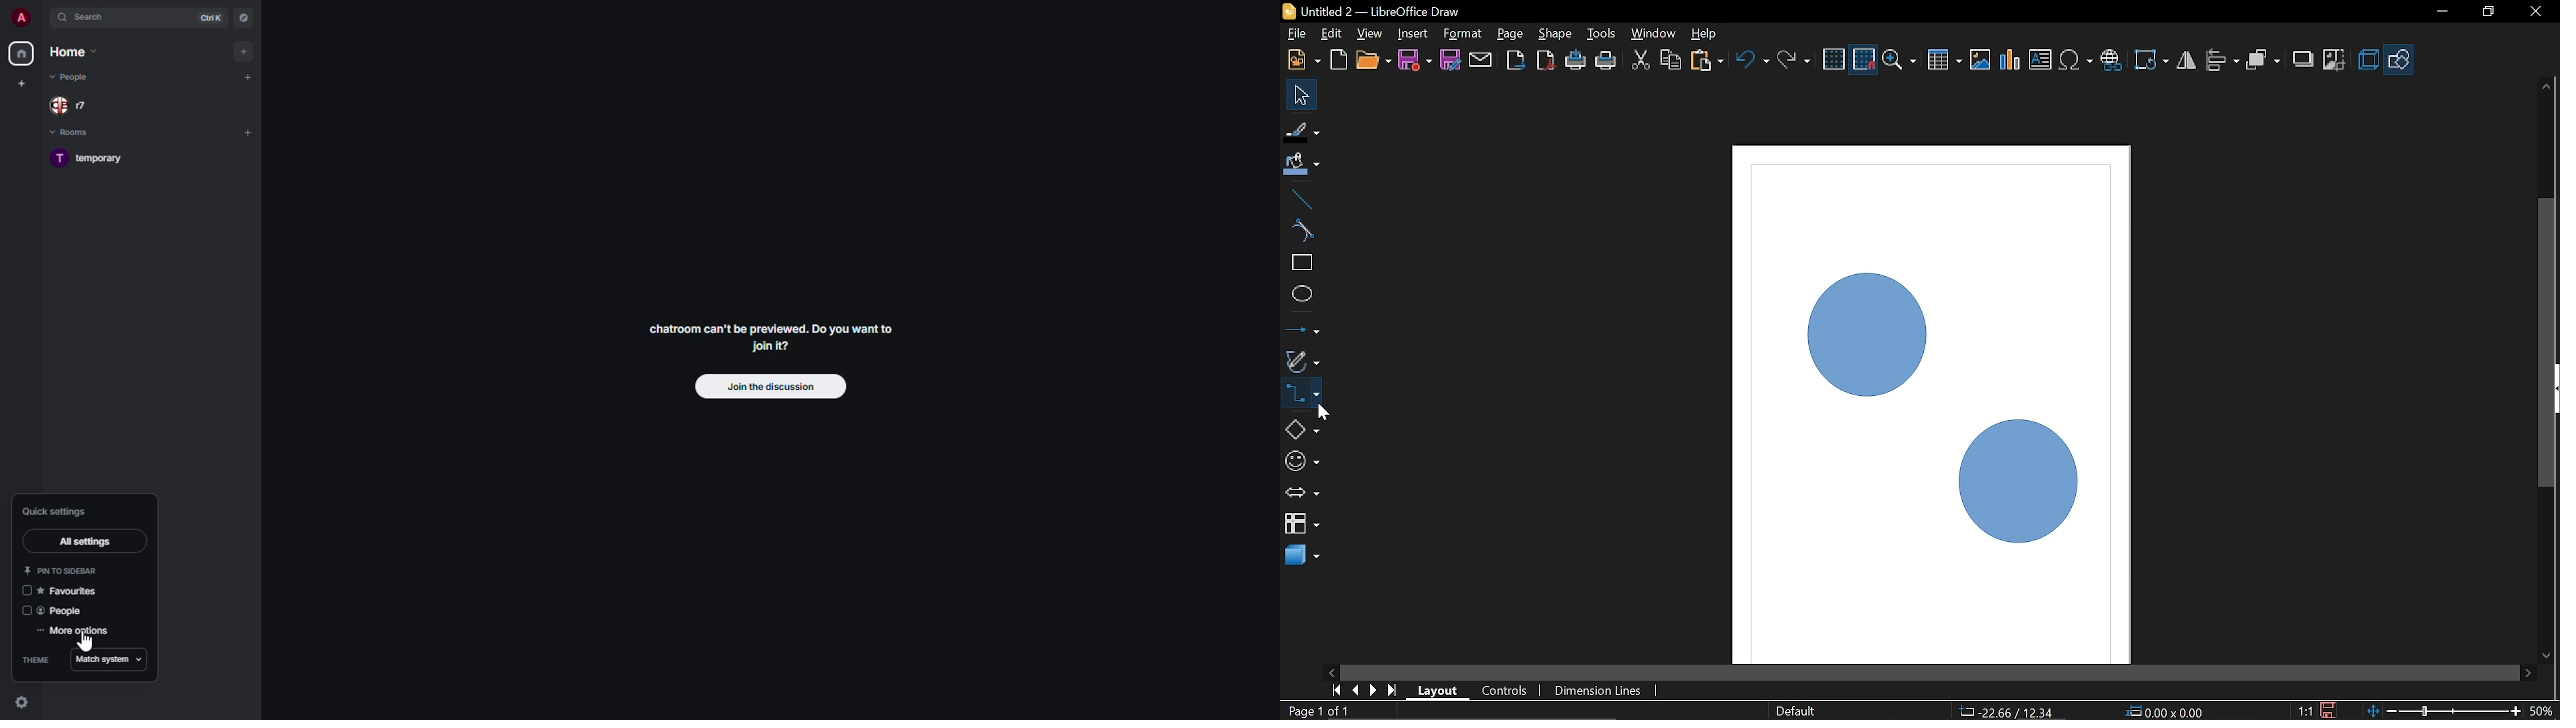 The height and width of the screenshot is (728, 2576). I want to click on chatroom can't be previewed, so click(770, 341).